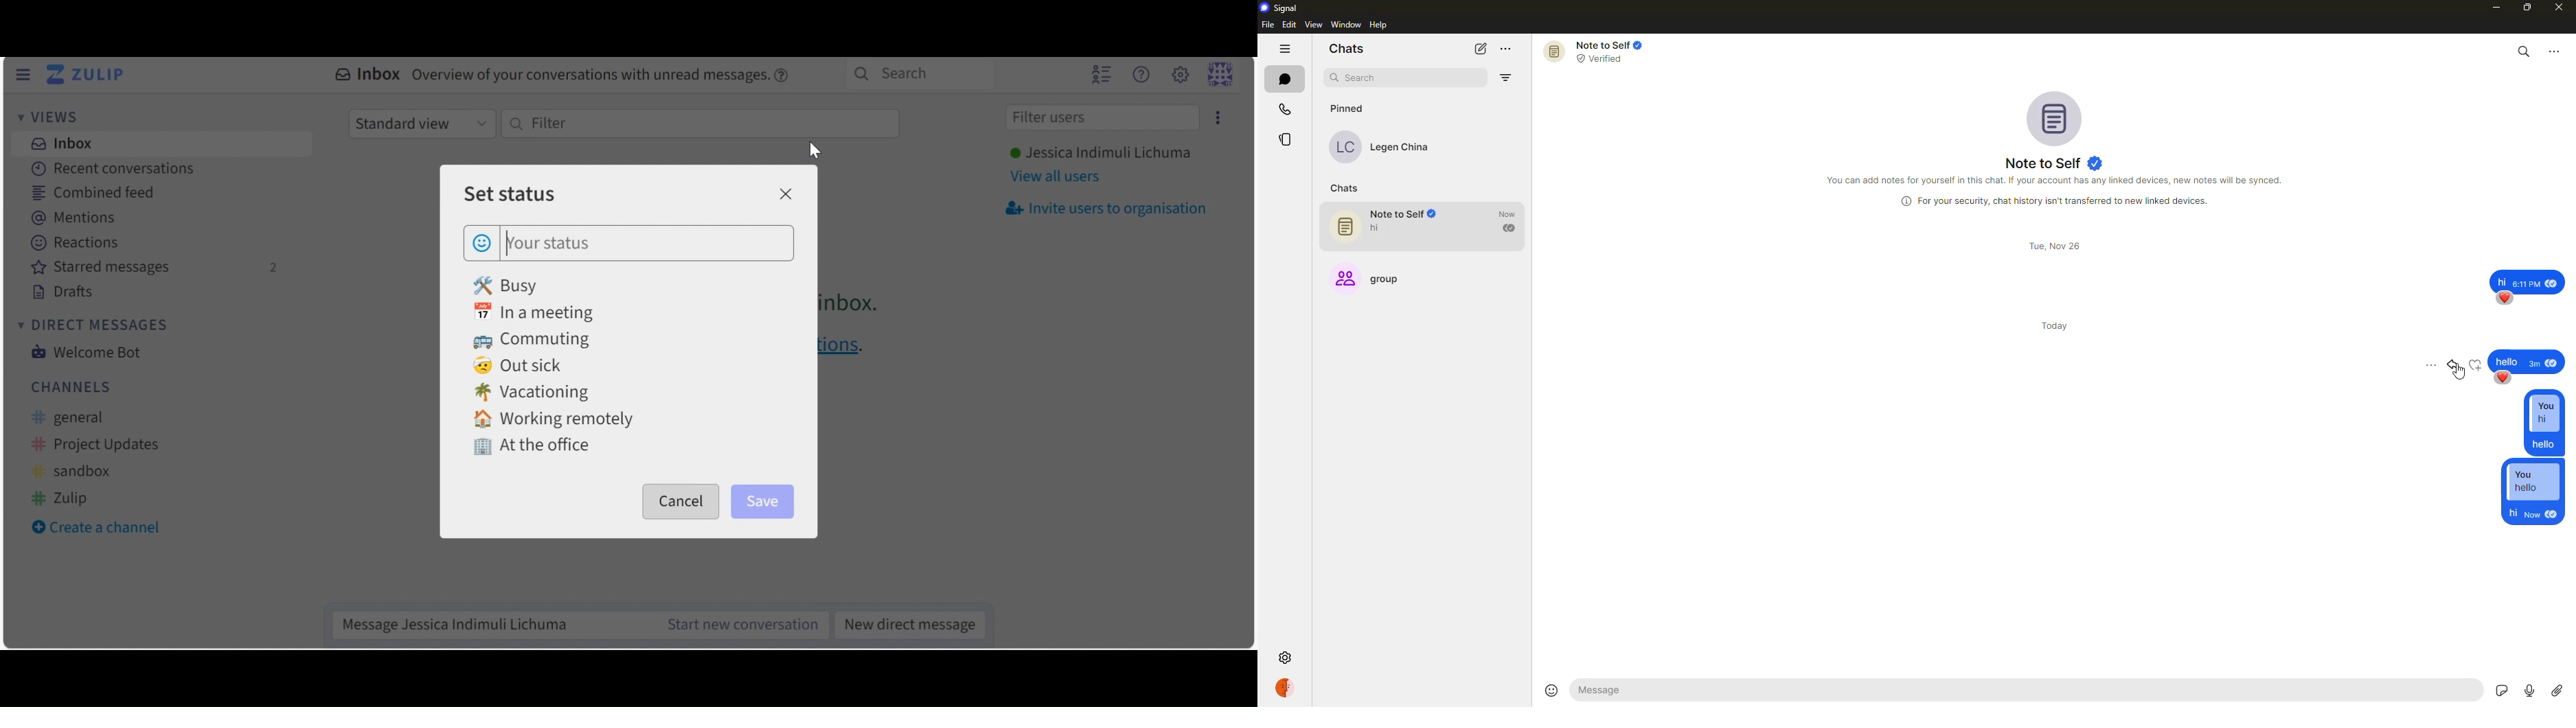  Describe the element at coordinates (71, 386) in the screenshot. I see `Channels` at that location.